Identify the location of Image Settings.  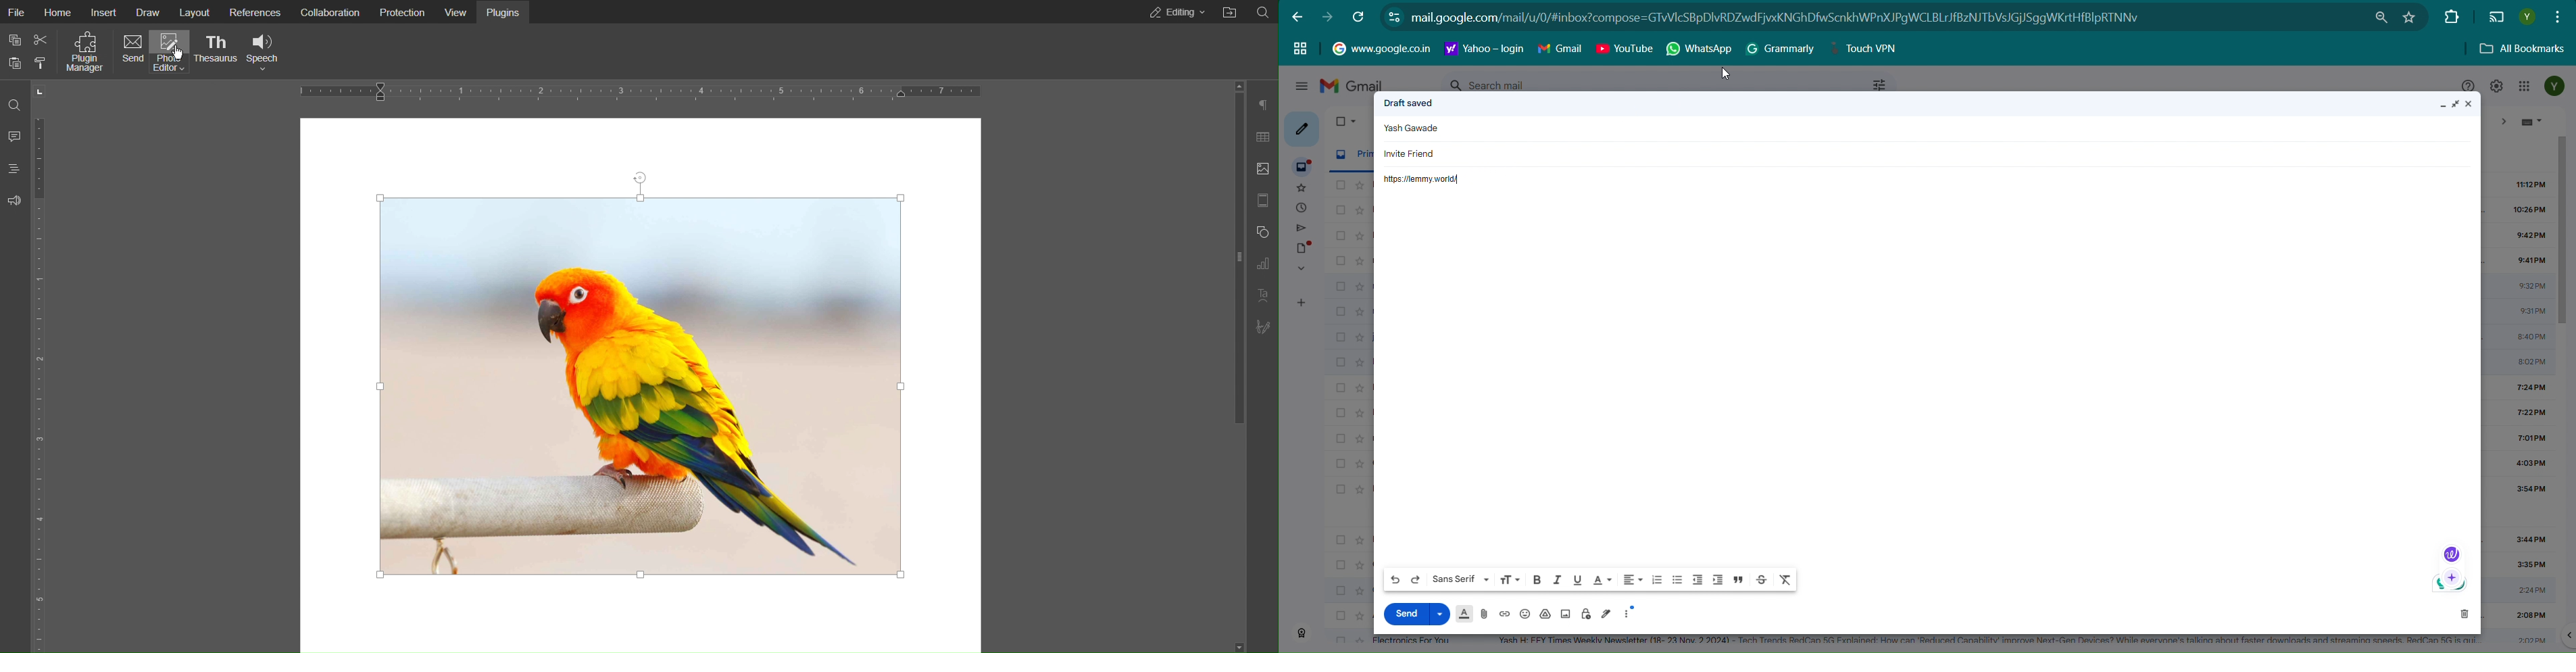
(1262, 170).